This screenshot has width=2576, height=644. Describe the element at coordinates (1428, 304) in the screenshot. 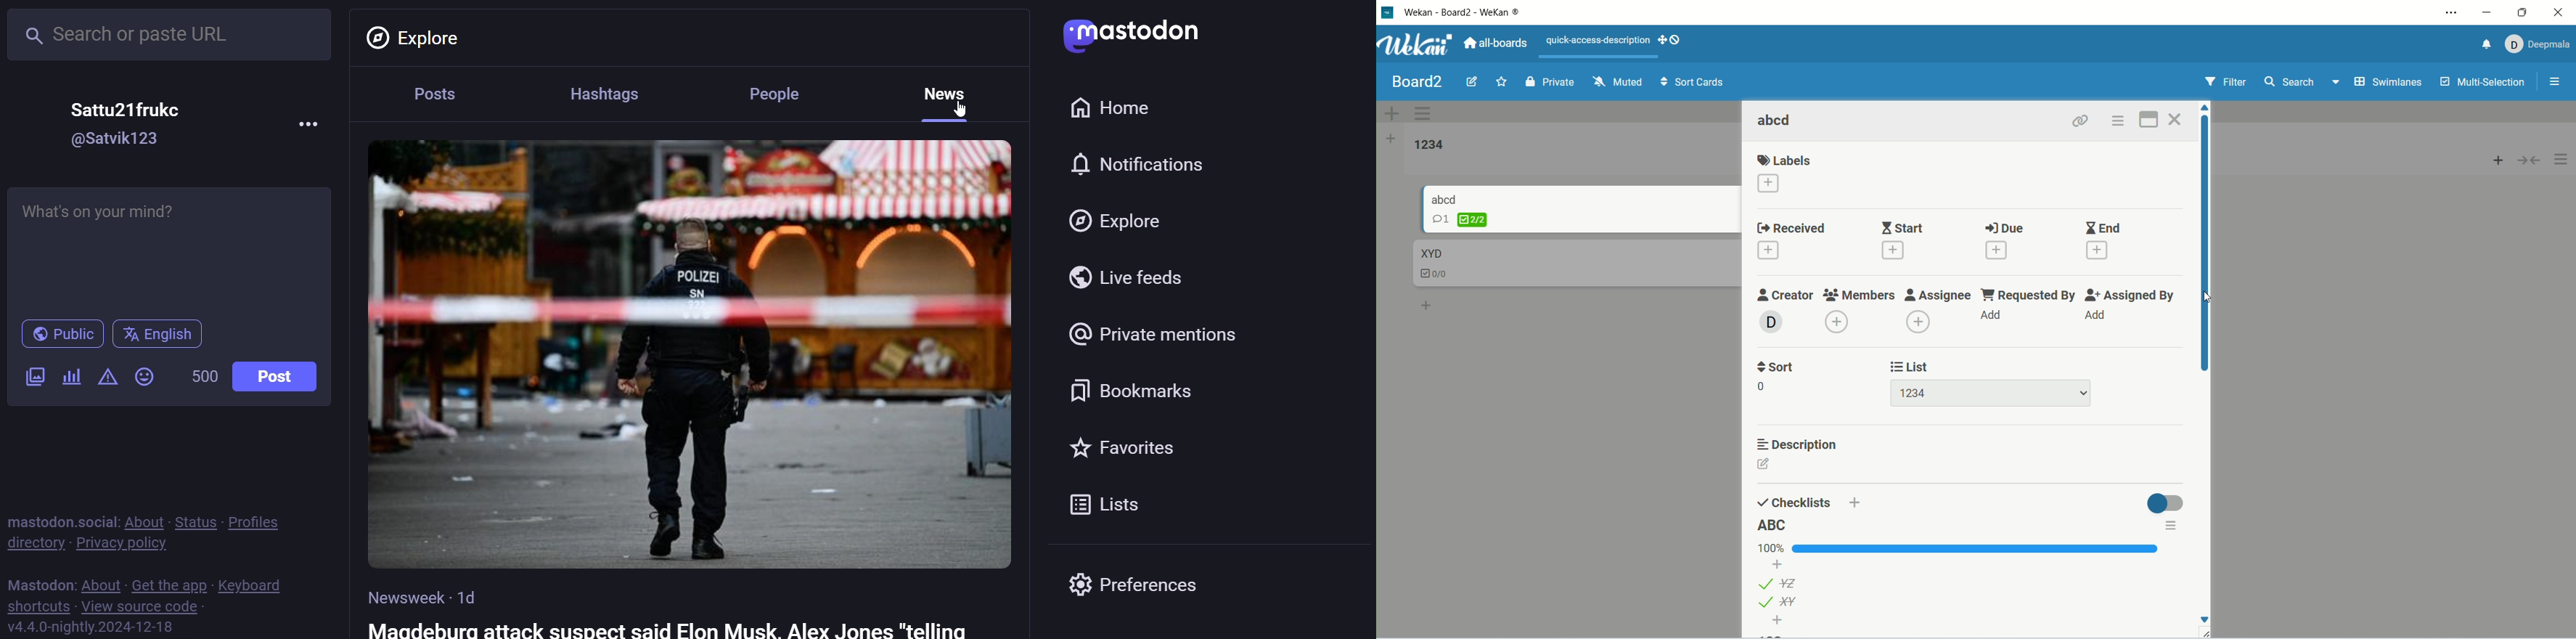

I see `add` at that location.